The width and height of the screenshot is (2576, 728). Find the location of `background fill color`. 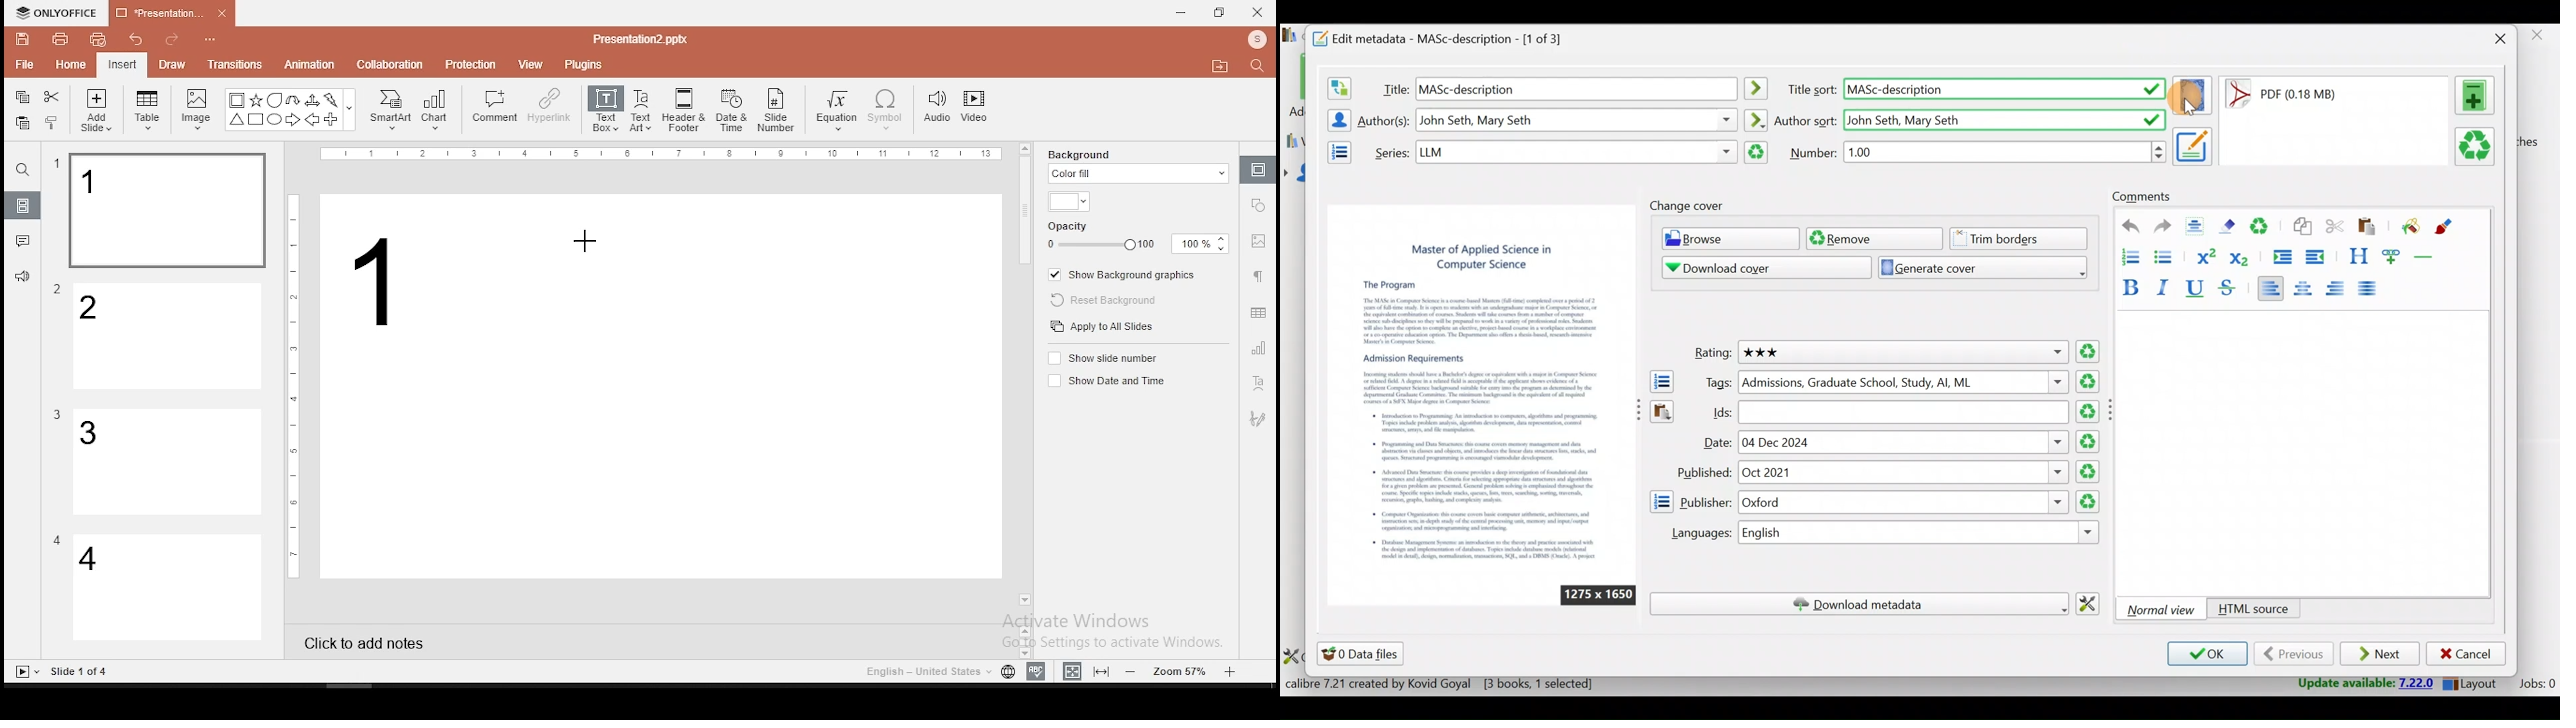

background fill color is located at coordinates (1070, 203).